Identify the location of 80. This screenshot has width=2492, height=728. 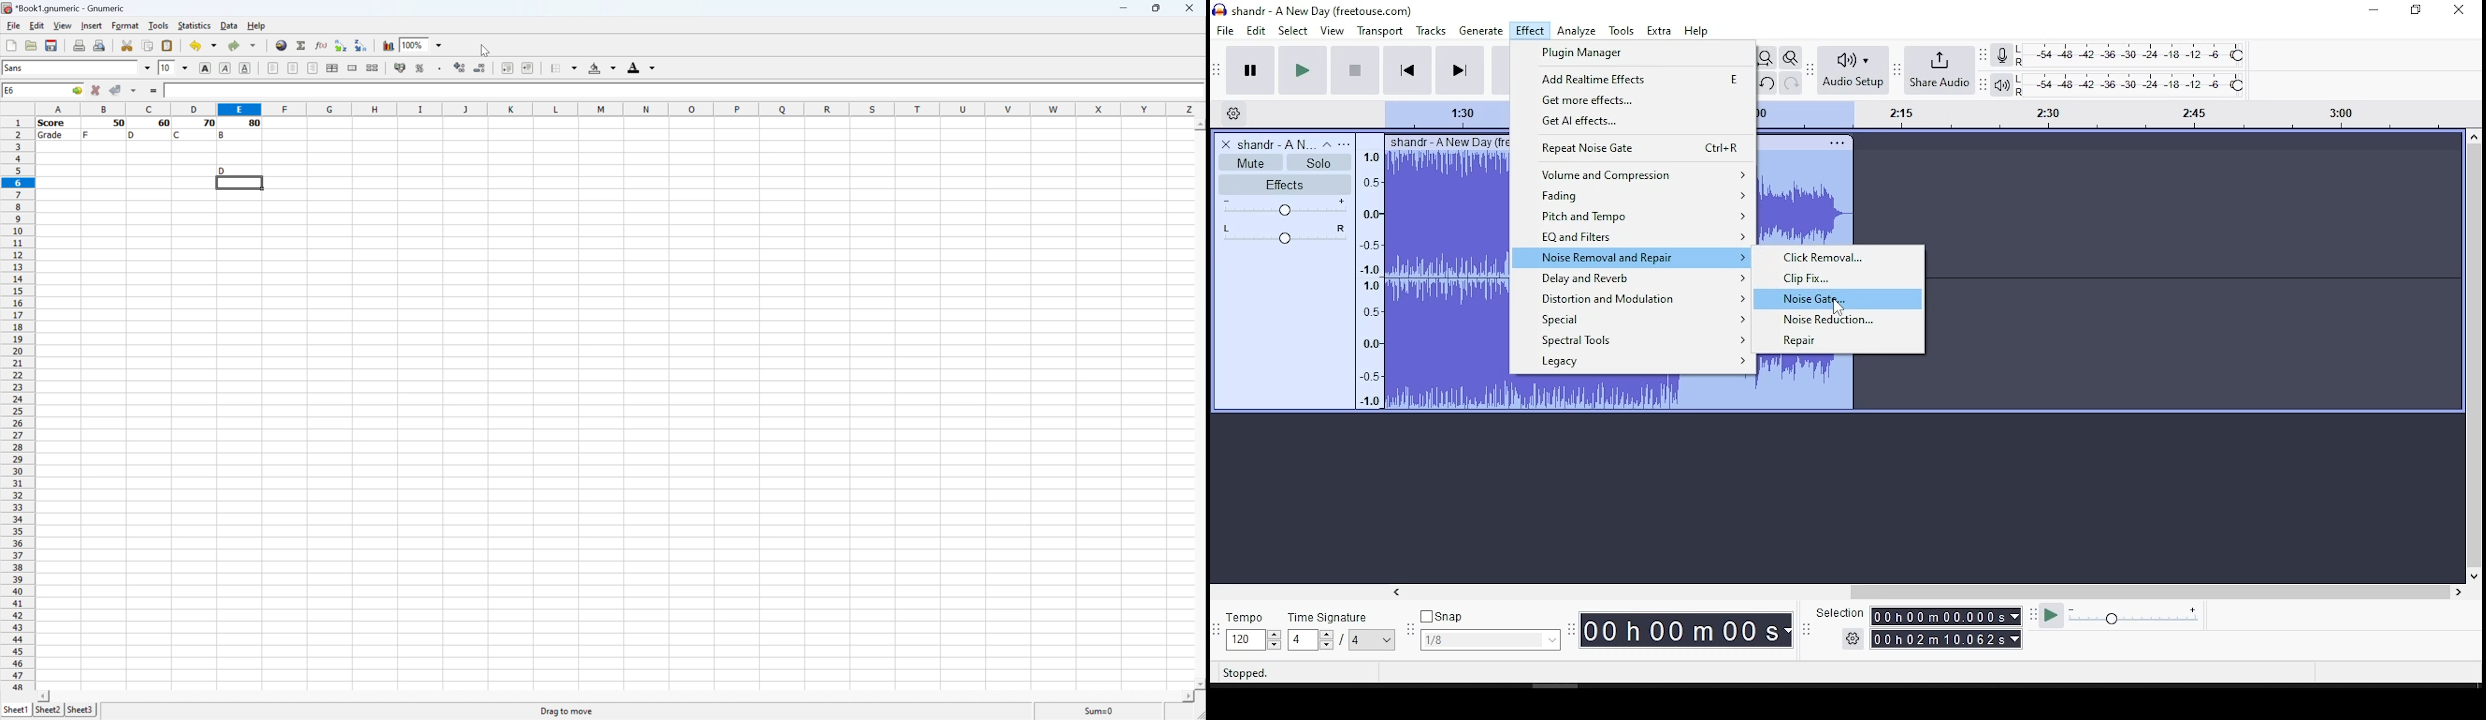
(255, 124).